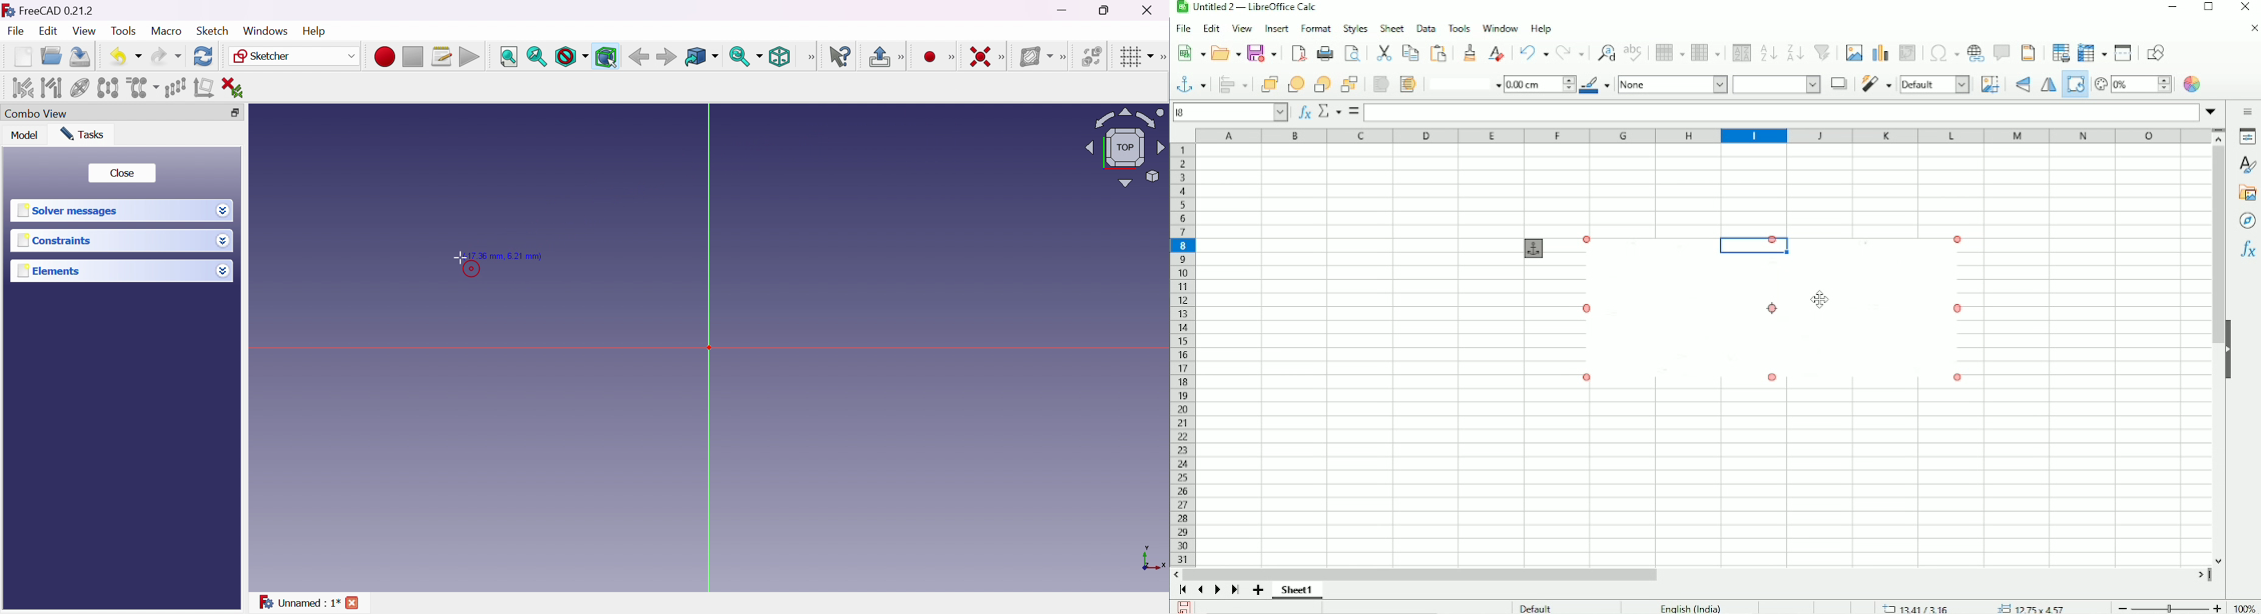 The height and width of the screenshot is (616, 2268). I want to click on [Sketcher geometries], so click(955, 57).